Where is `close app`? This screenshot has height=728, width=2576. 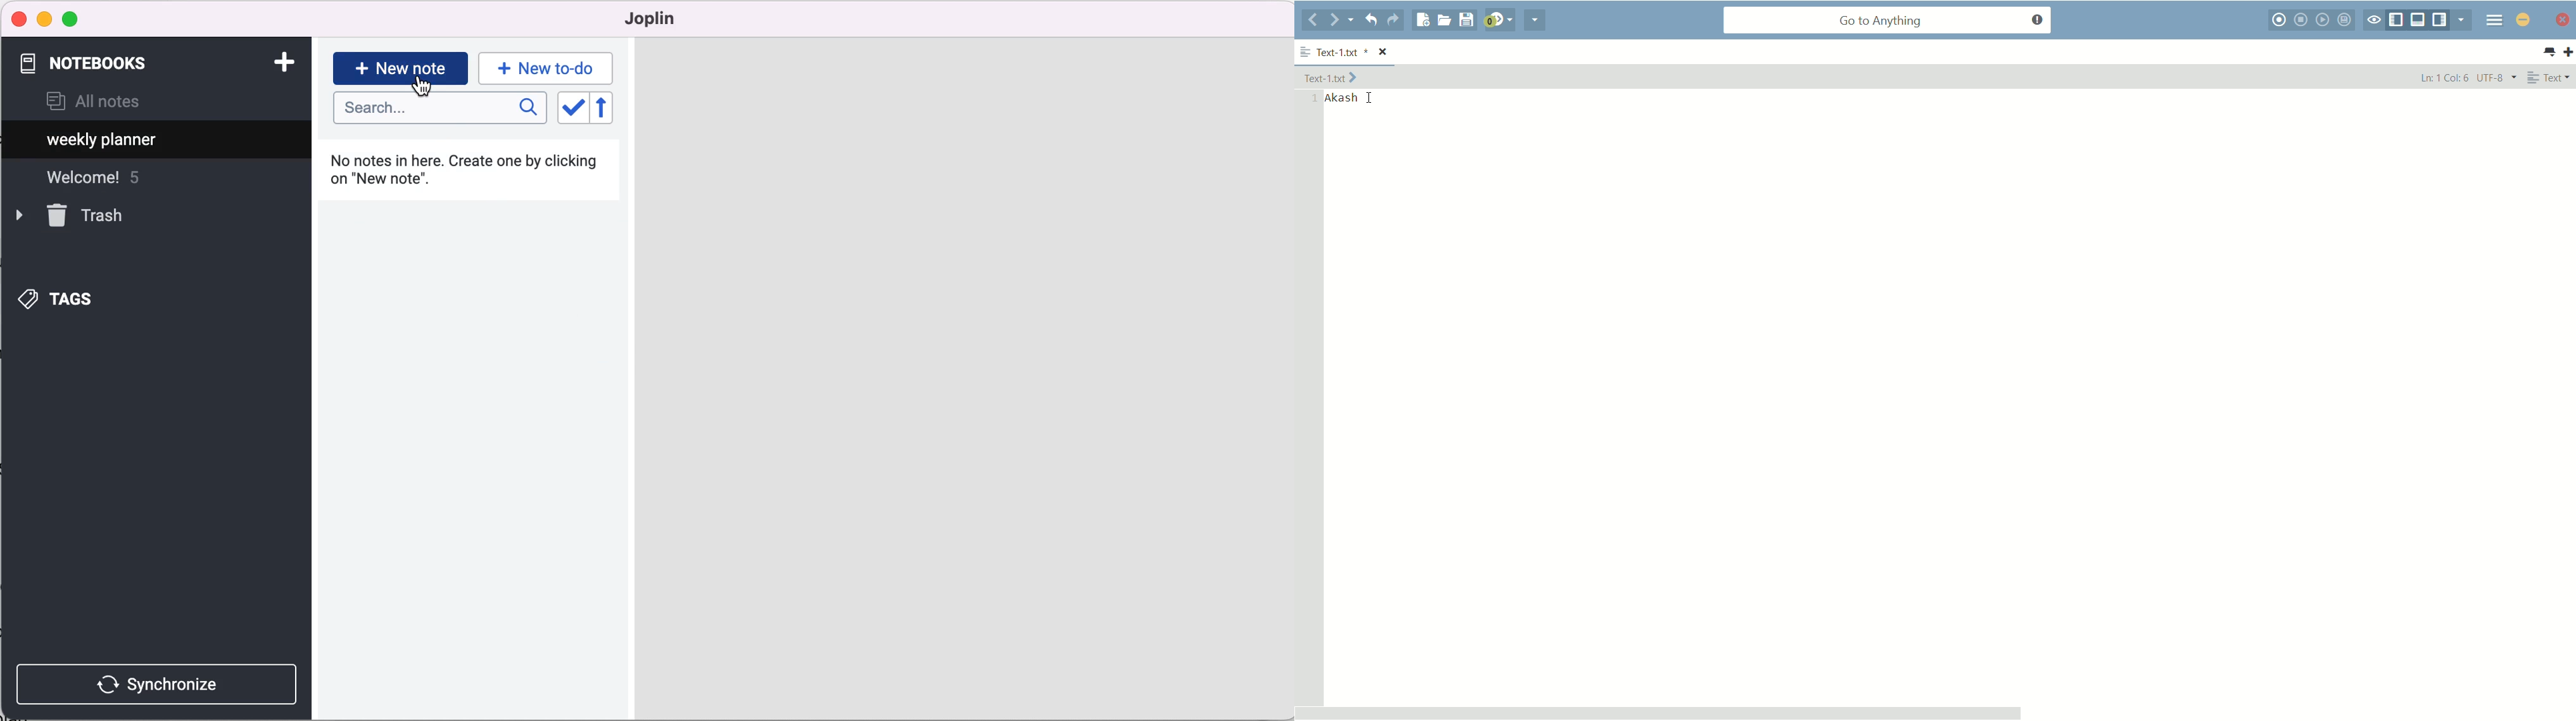
close app is located at coordinates (2561, 19).